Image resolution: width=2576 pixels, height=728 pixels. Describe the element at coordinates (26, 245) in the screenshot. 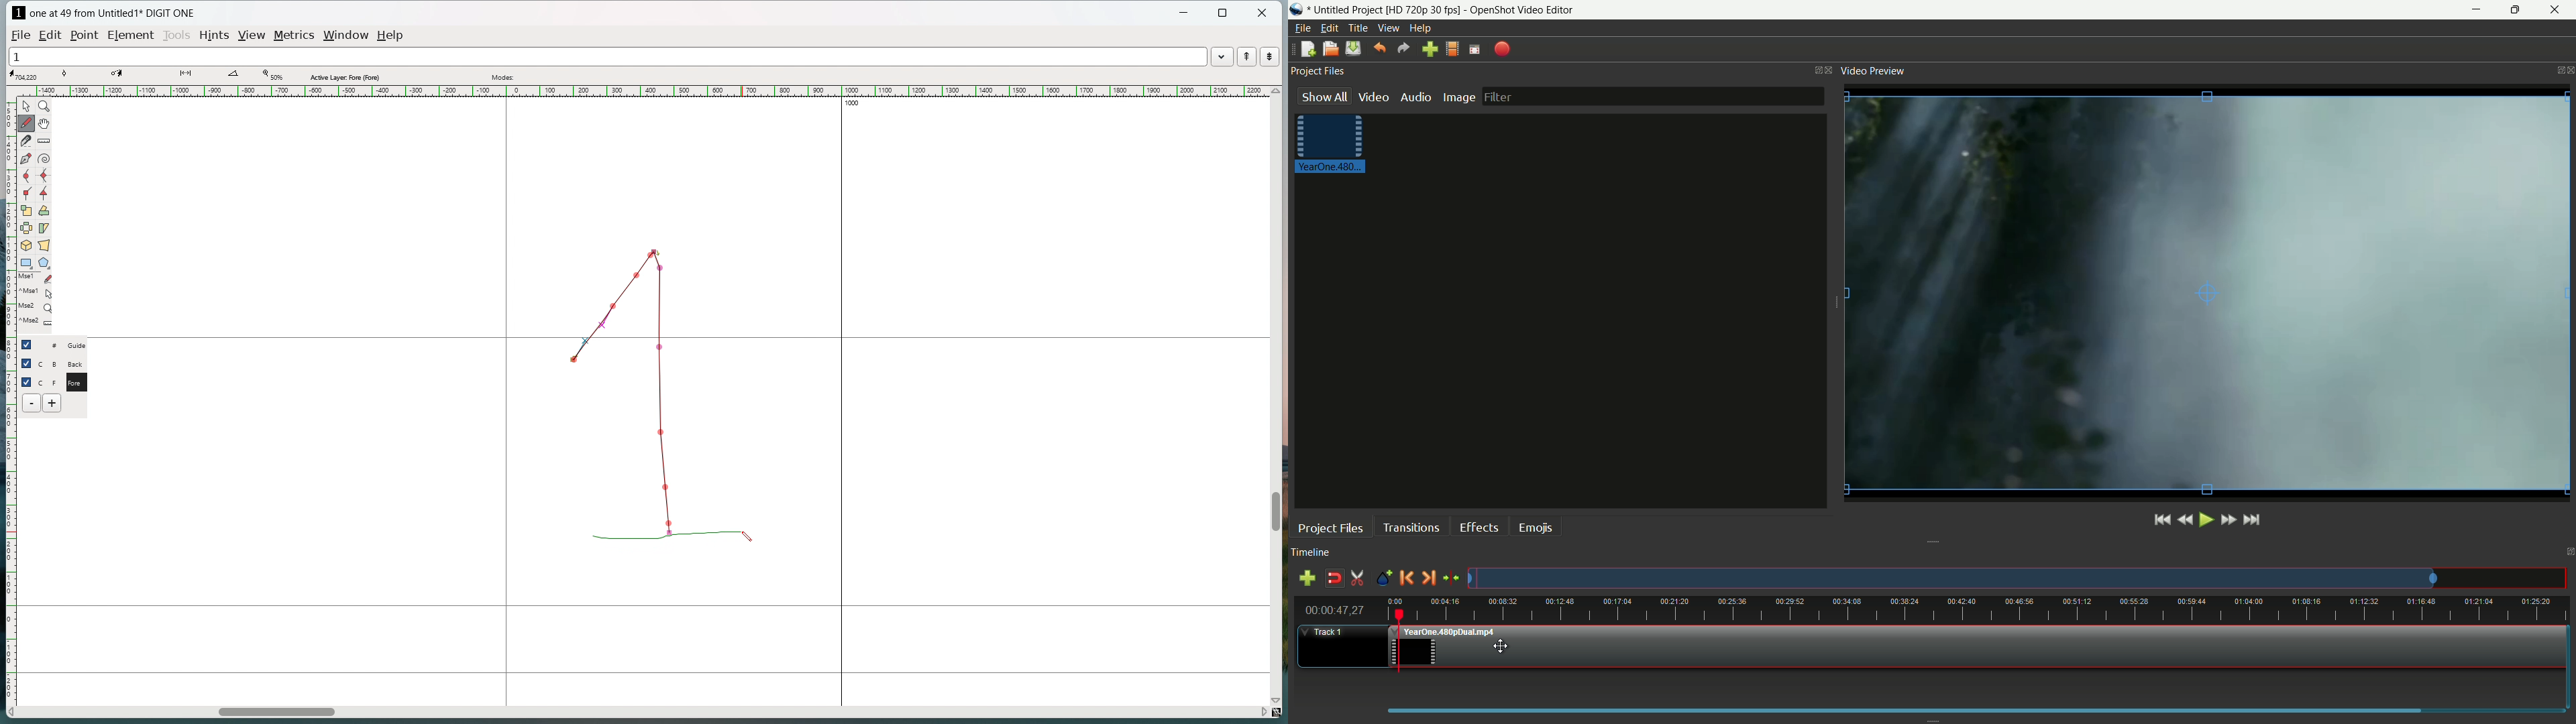

I see `rotate selection in 3d and project back to the place` at that location.